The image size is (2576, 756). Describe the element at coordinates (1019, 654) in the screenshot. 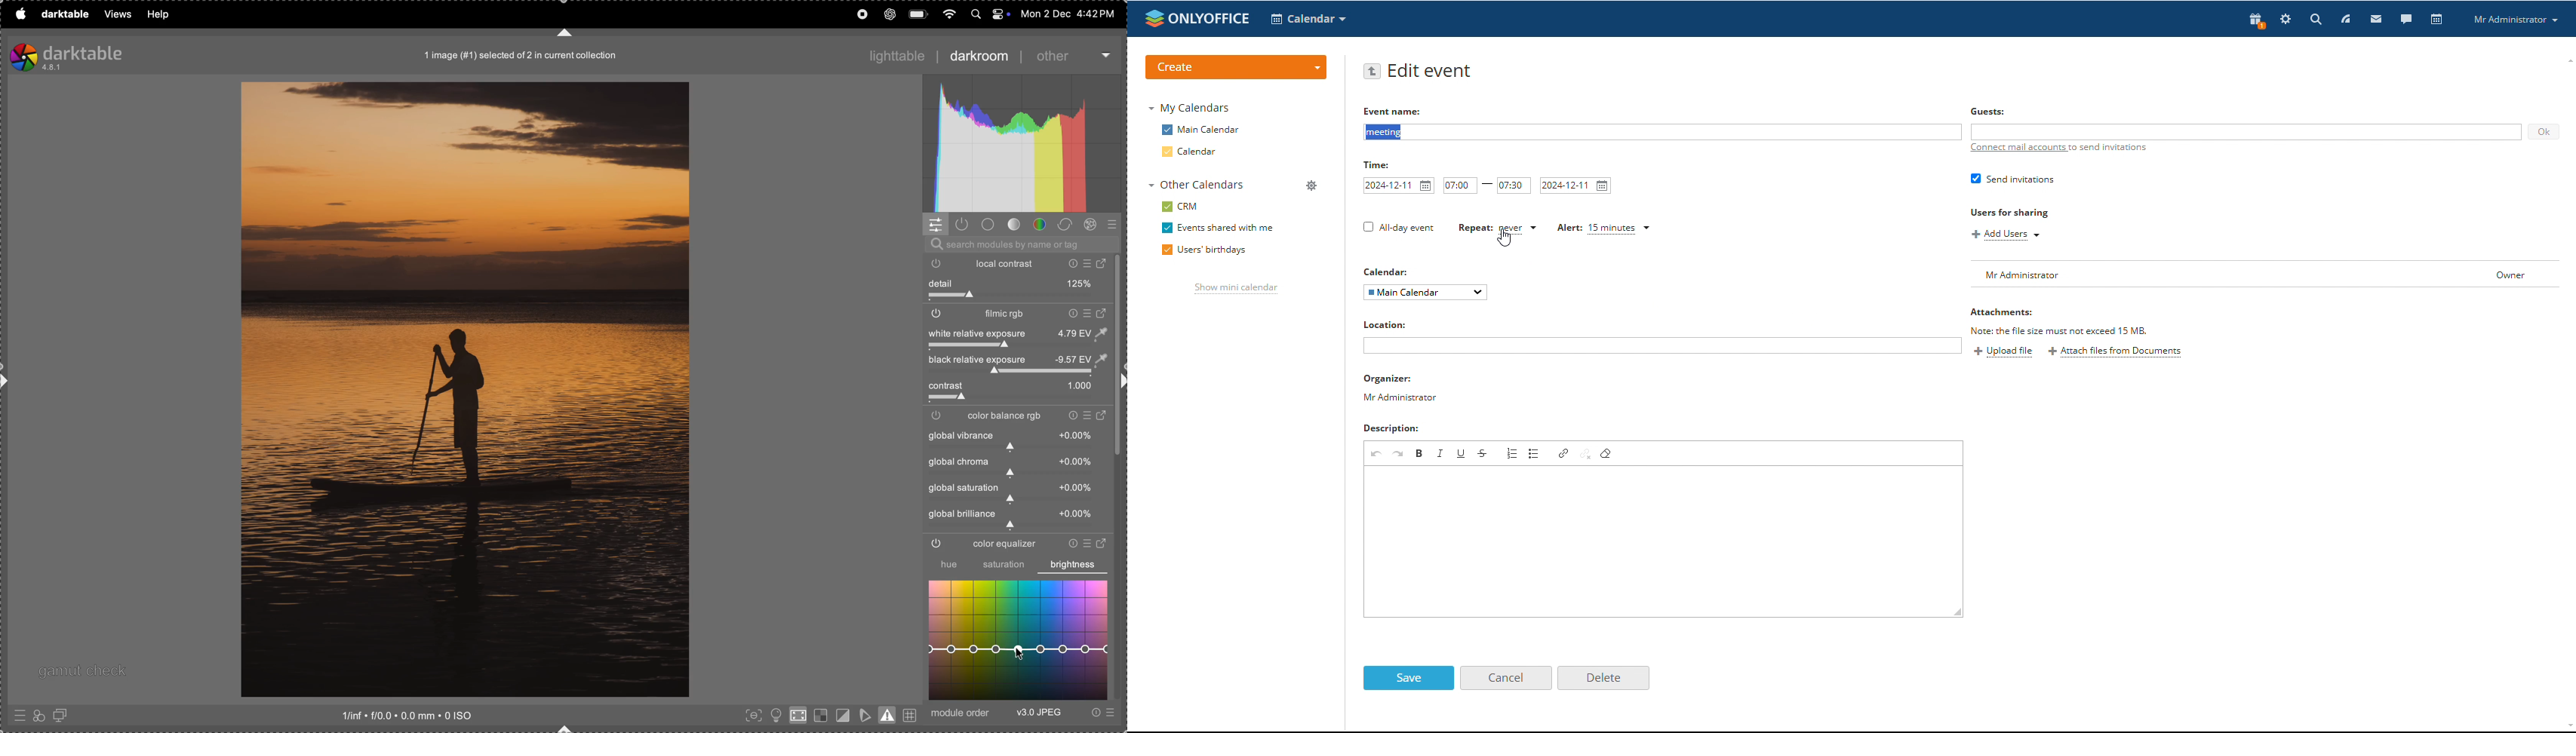

I see `cursor` at that location.